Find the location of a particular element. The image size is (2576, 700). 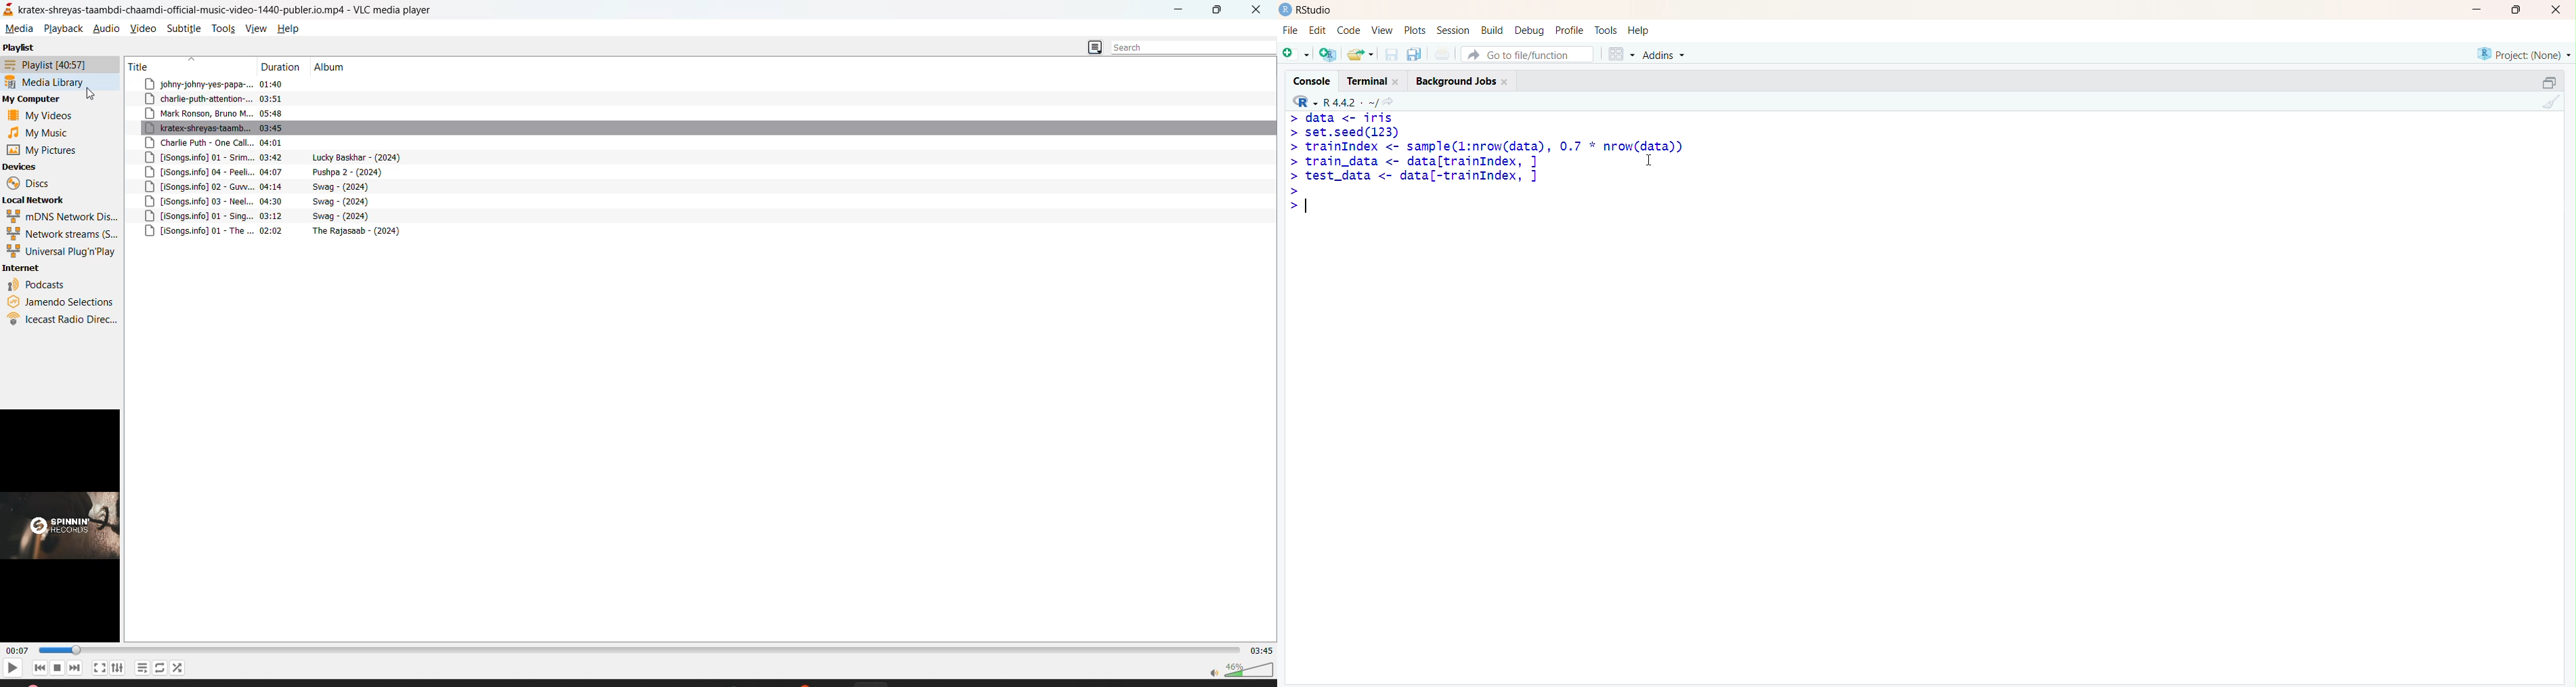

data <- iris is located at coordinates (1350, 117).